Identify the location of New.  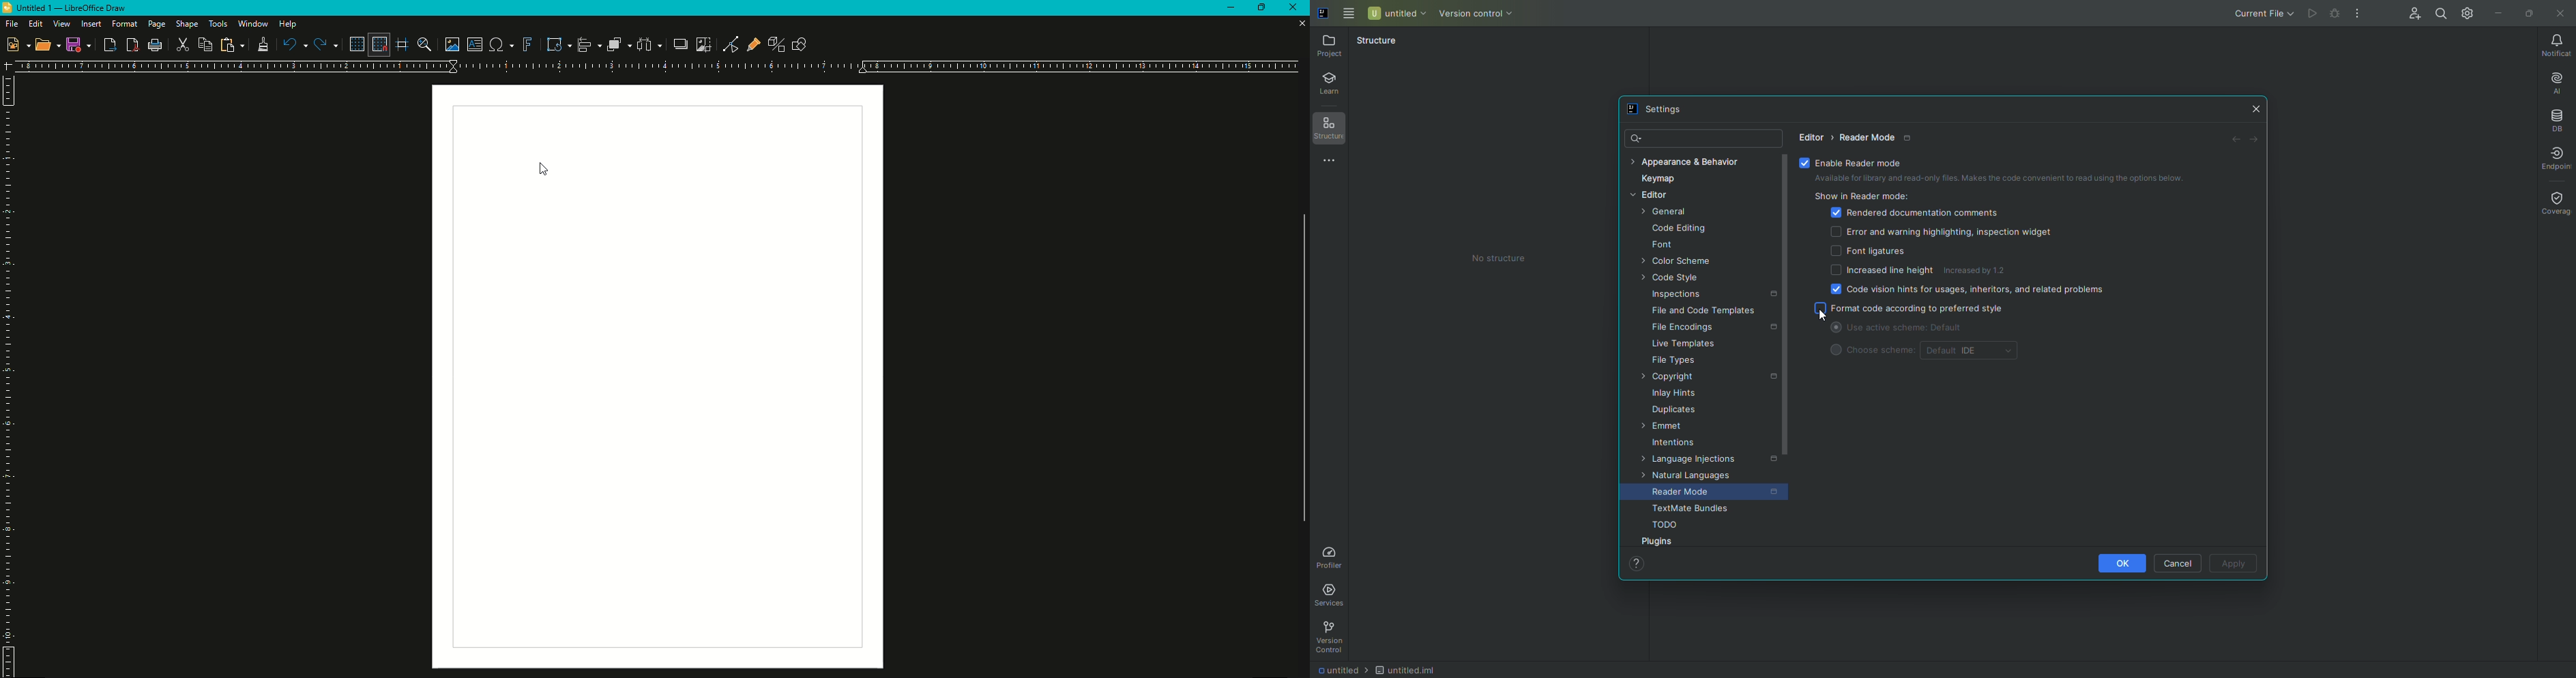
(16, 45).